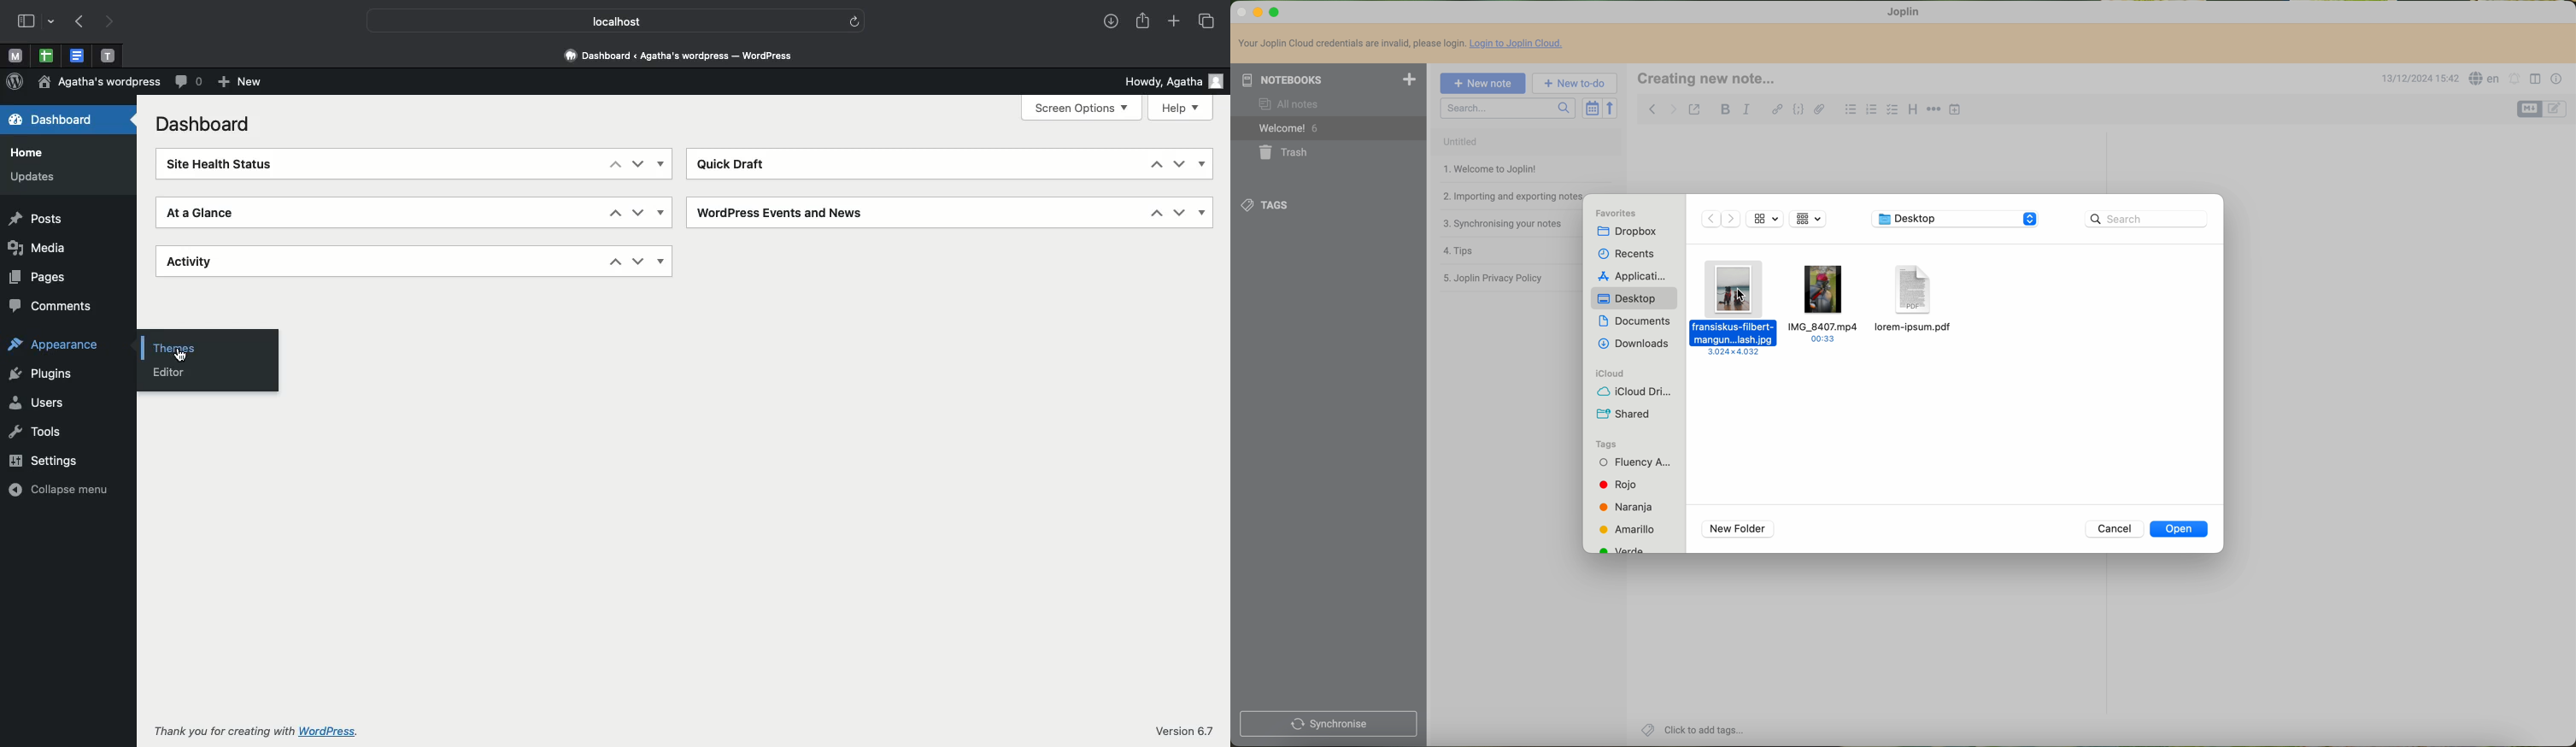 This screenshot has width=2576, height=756. Describe the element at coordinates (1631, 530) in the screenshot. I see `yellow tag` at that location.